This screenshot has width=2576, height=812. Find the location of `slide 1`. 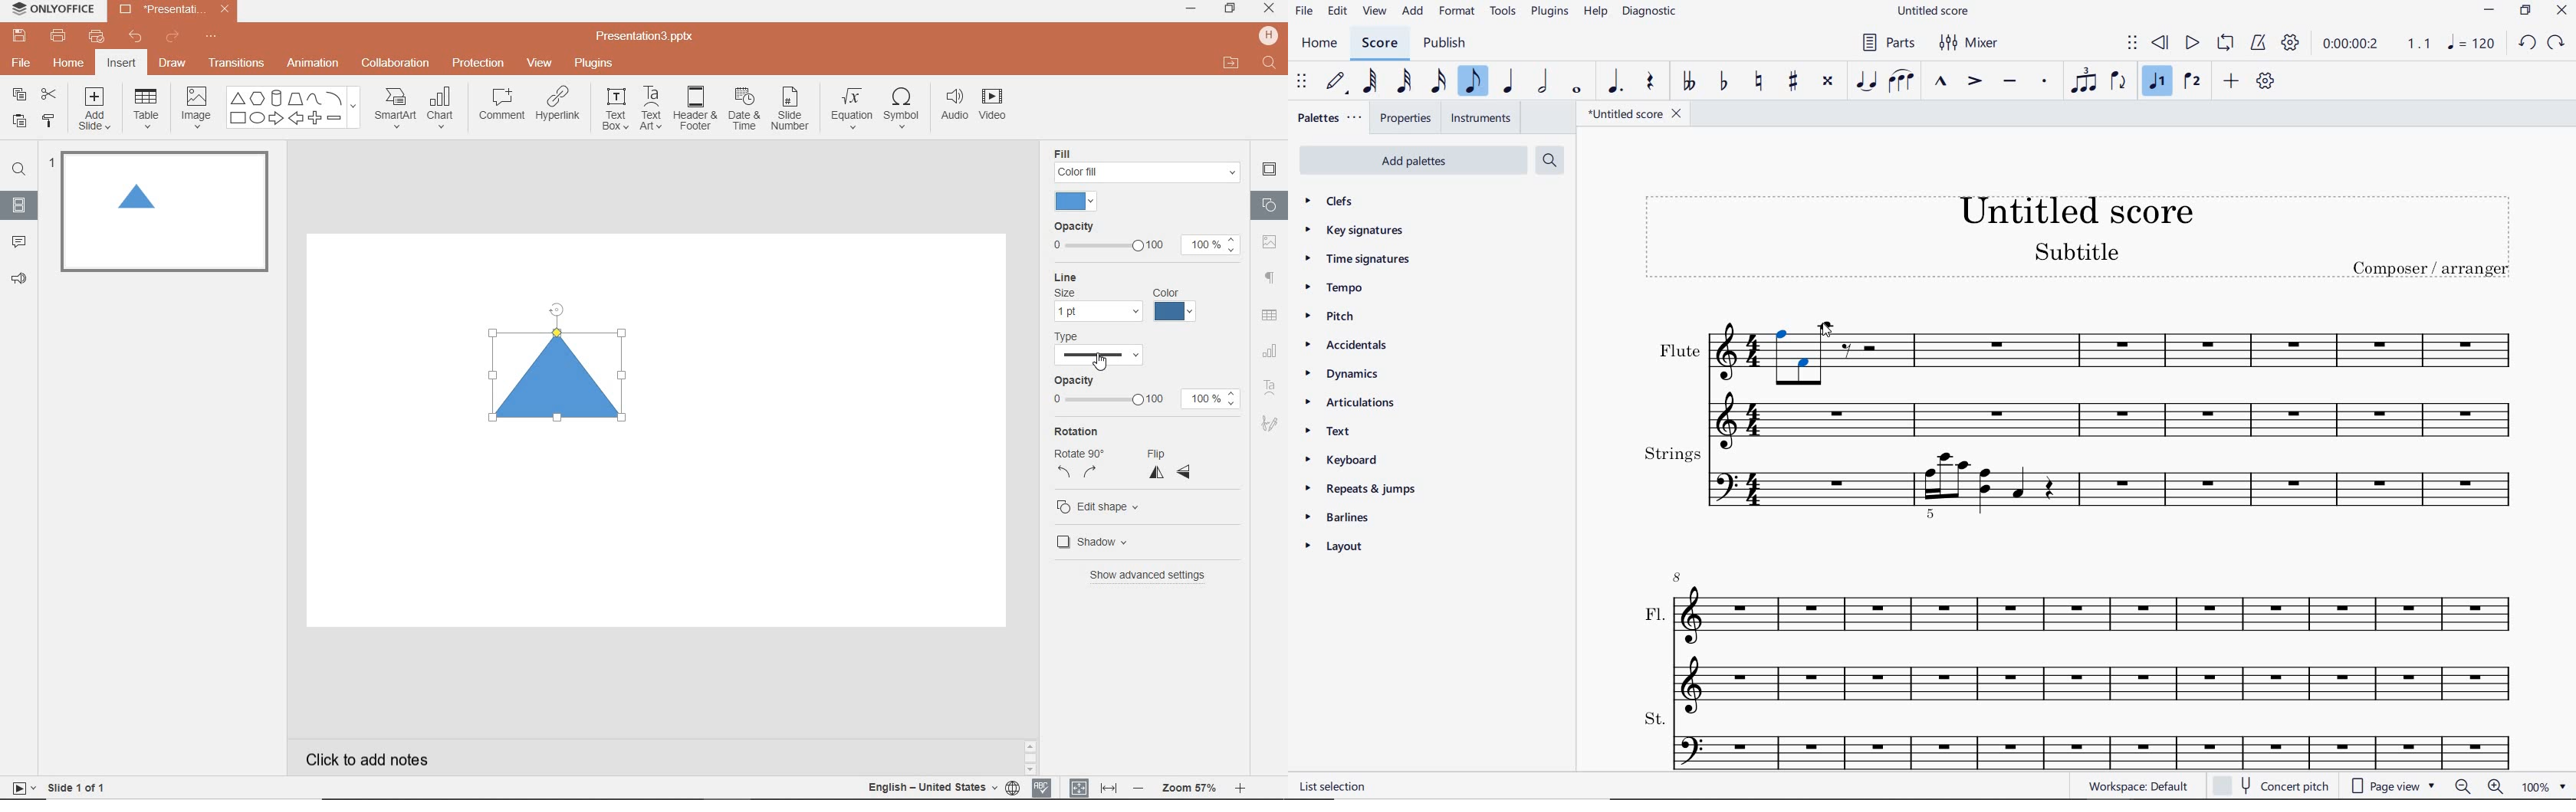

slide 1 is located at coordinates (161, 211).